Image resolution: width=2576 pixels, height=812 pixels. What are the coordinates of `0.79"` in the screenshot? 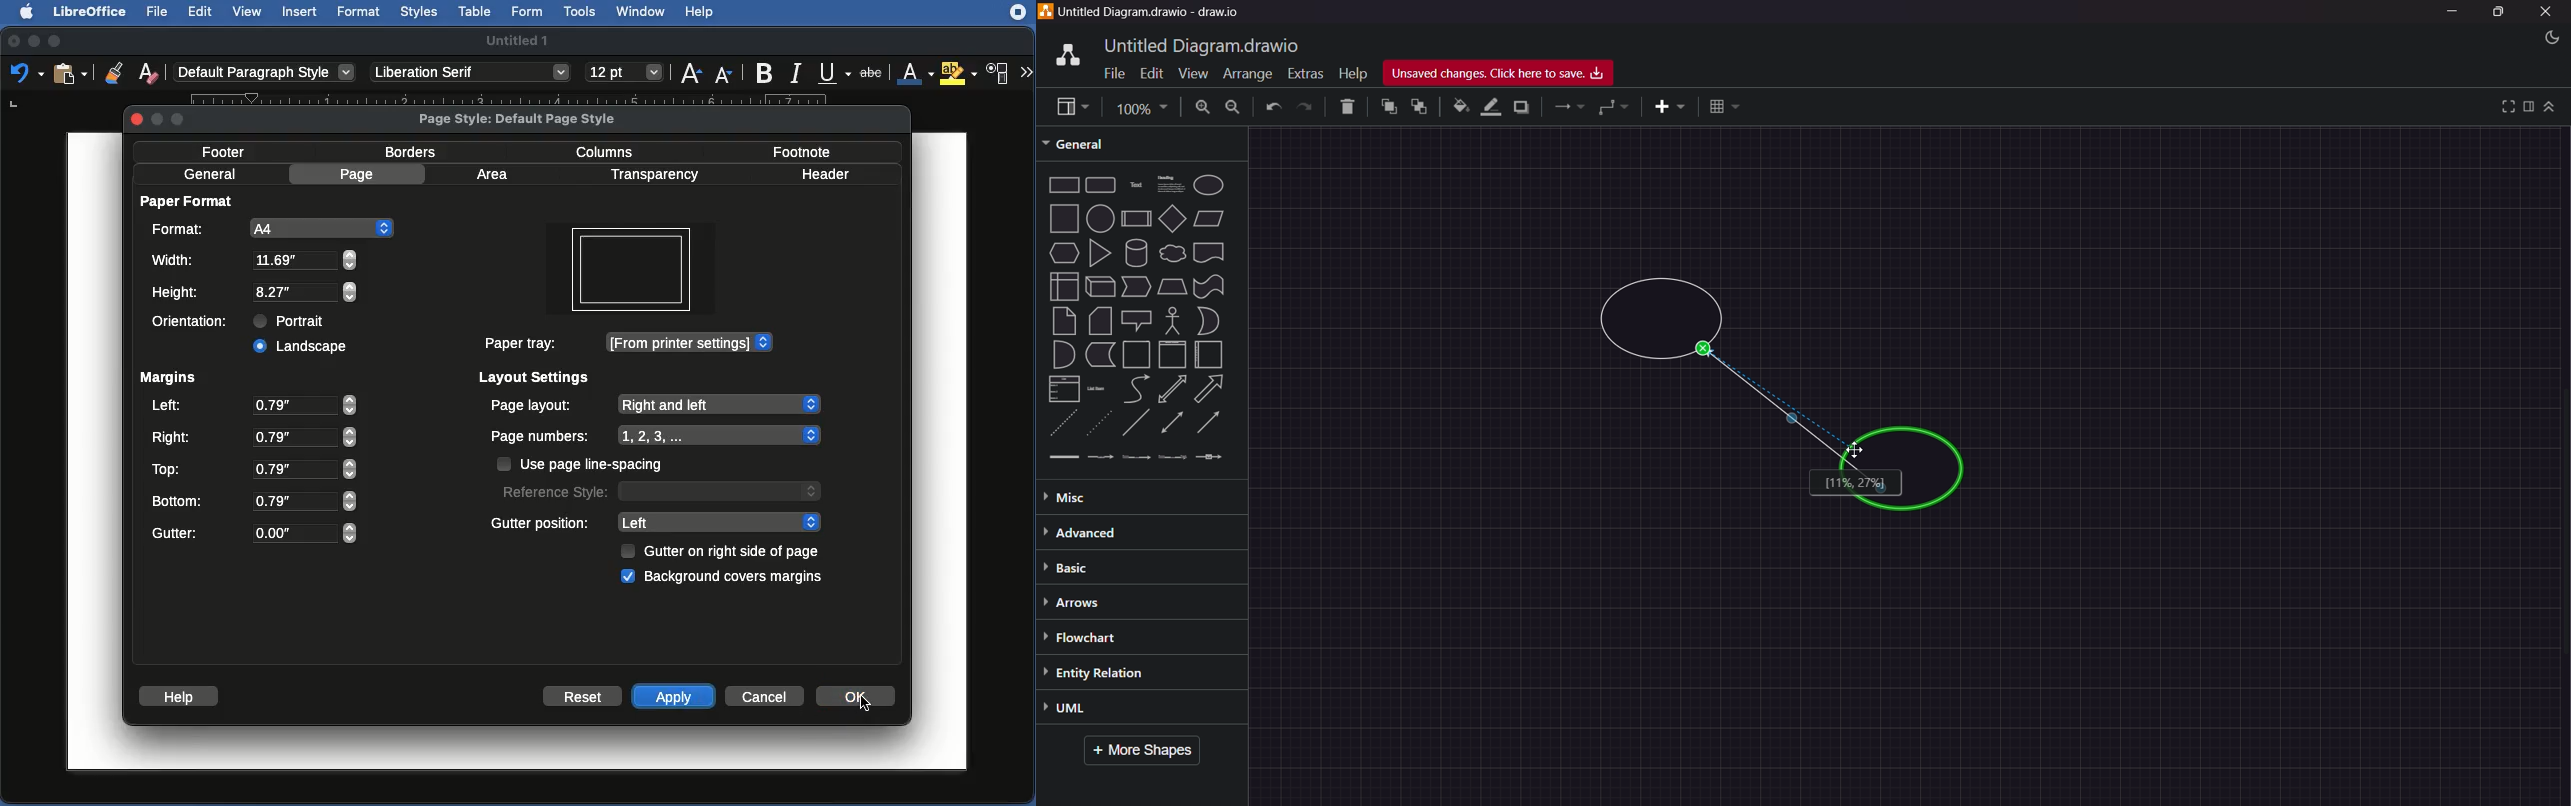 It's located at (304, 469).